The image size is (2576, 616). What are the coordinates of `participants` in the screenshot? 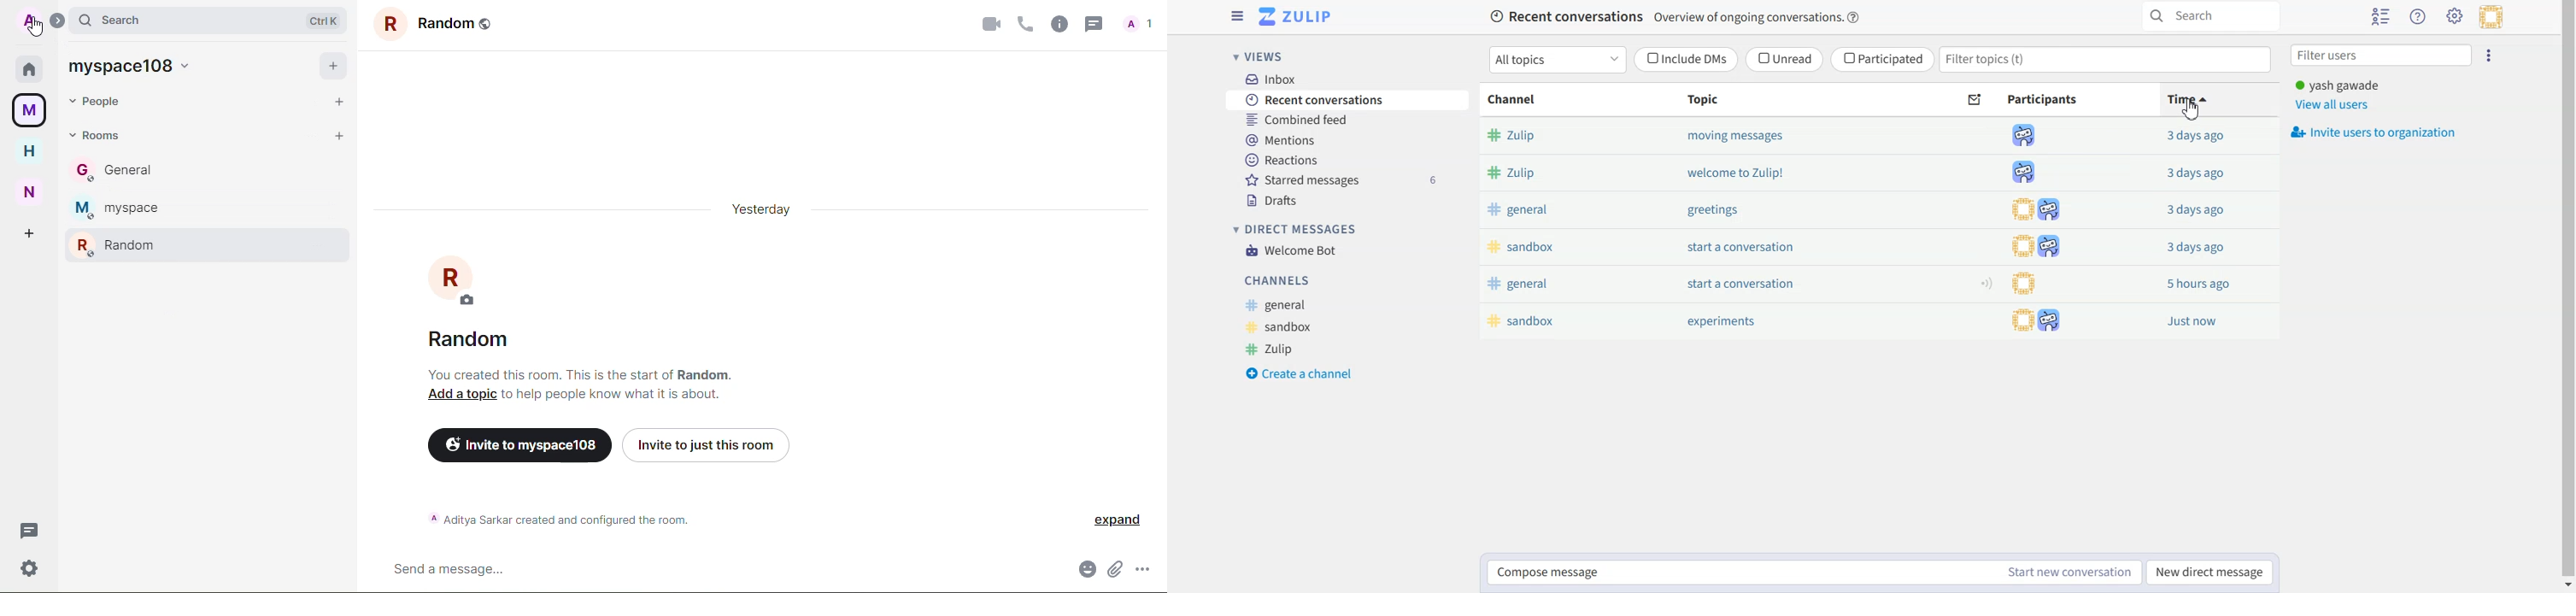 It's located at (2017, 283).